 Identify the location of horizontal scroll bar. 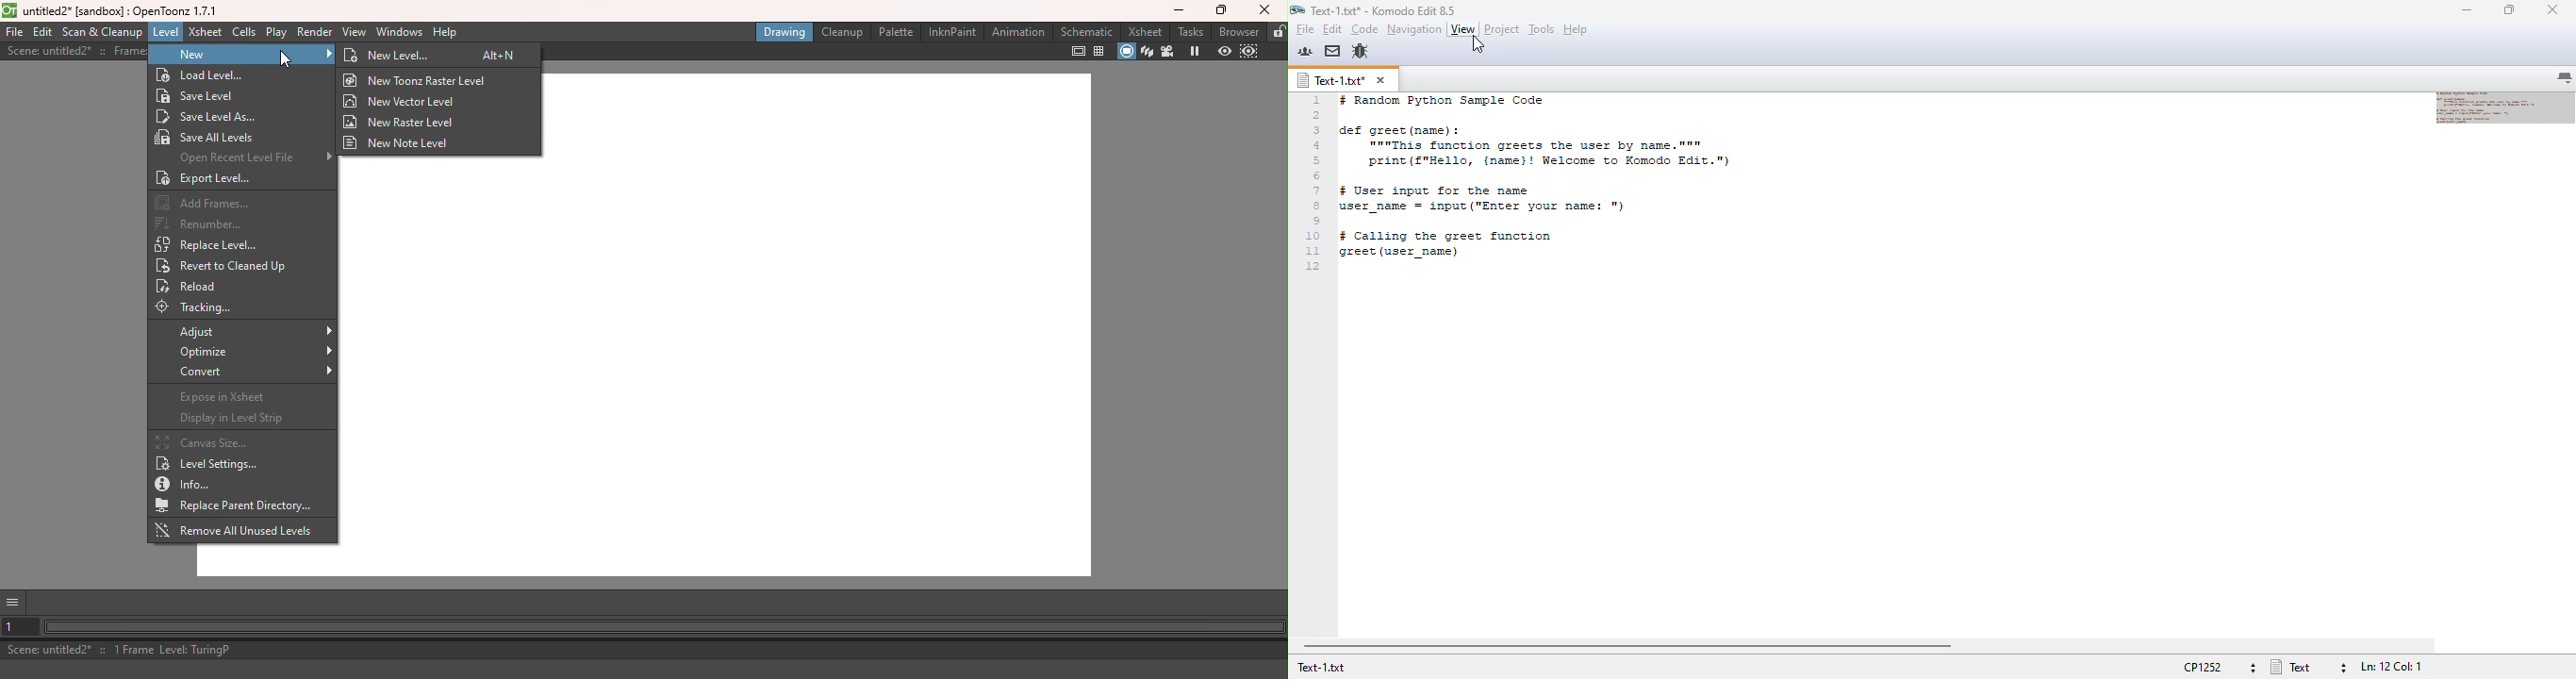
(1627, 647).